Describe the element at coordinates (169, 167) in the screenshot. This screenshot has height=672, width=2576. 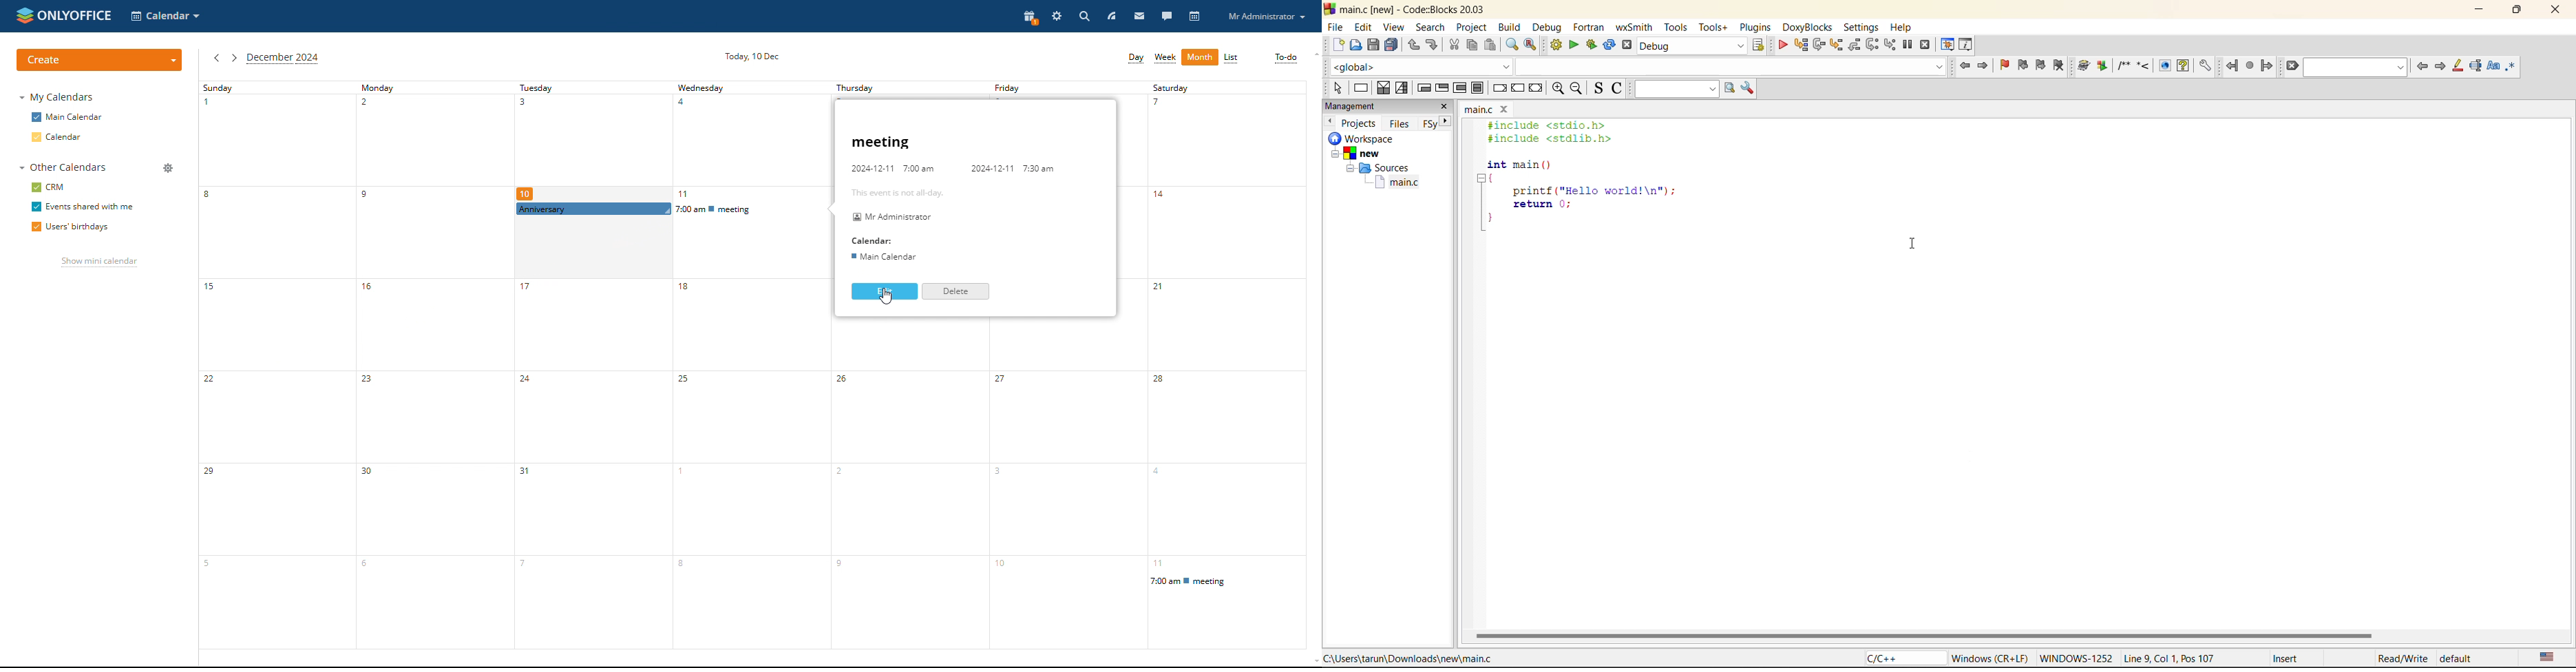
I see `manage` at that location.